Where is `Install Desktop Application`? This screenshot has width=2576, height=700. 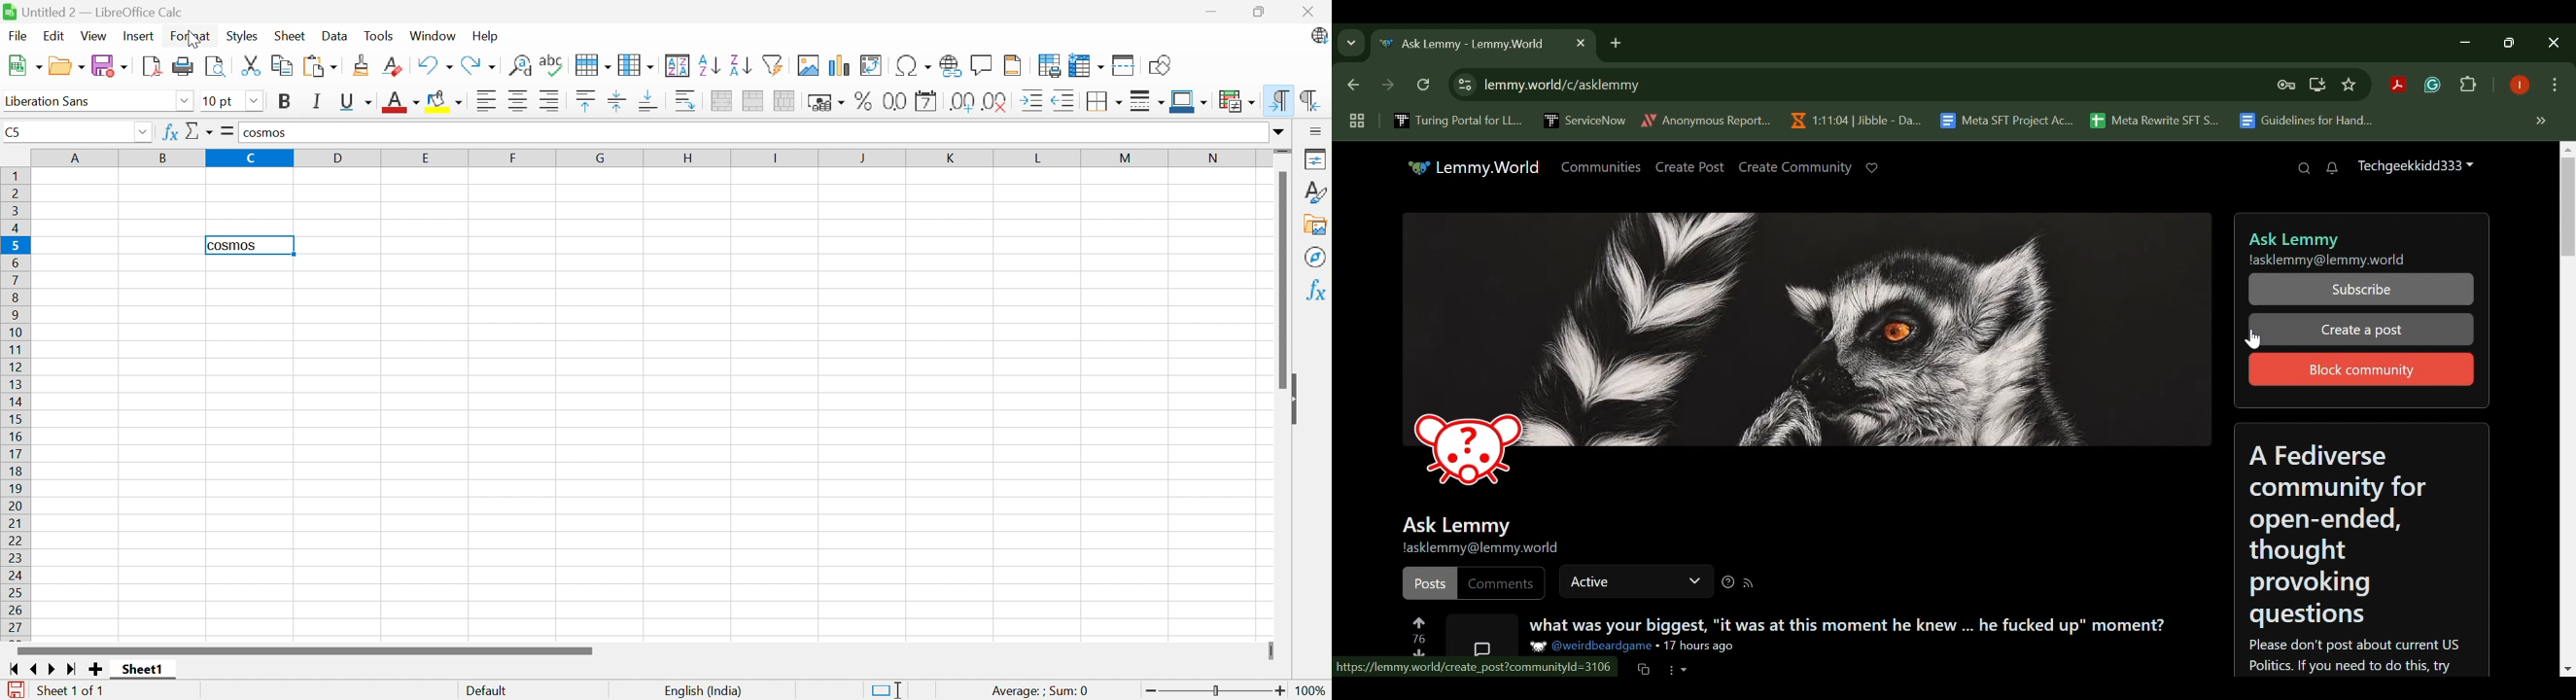
Install Desktop Application is located at coordinates (2316, 85).